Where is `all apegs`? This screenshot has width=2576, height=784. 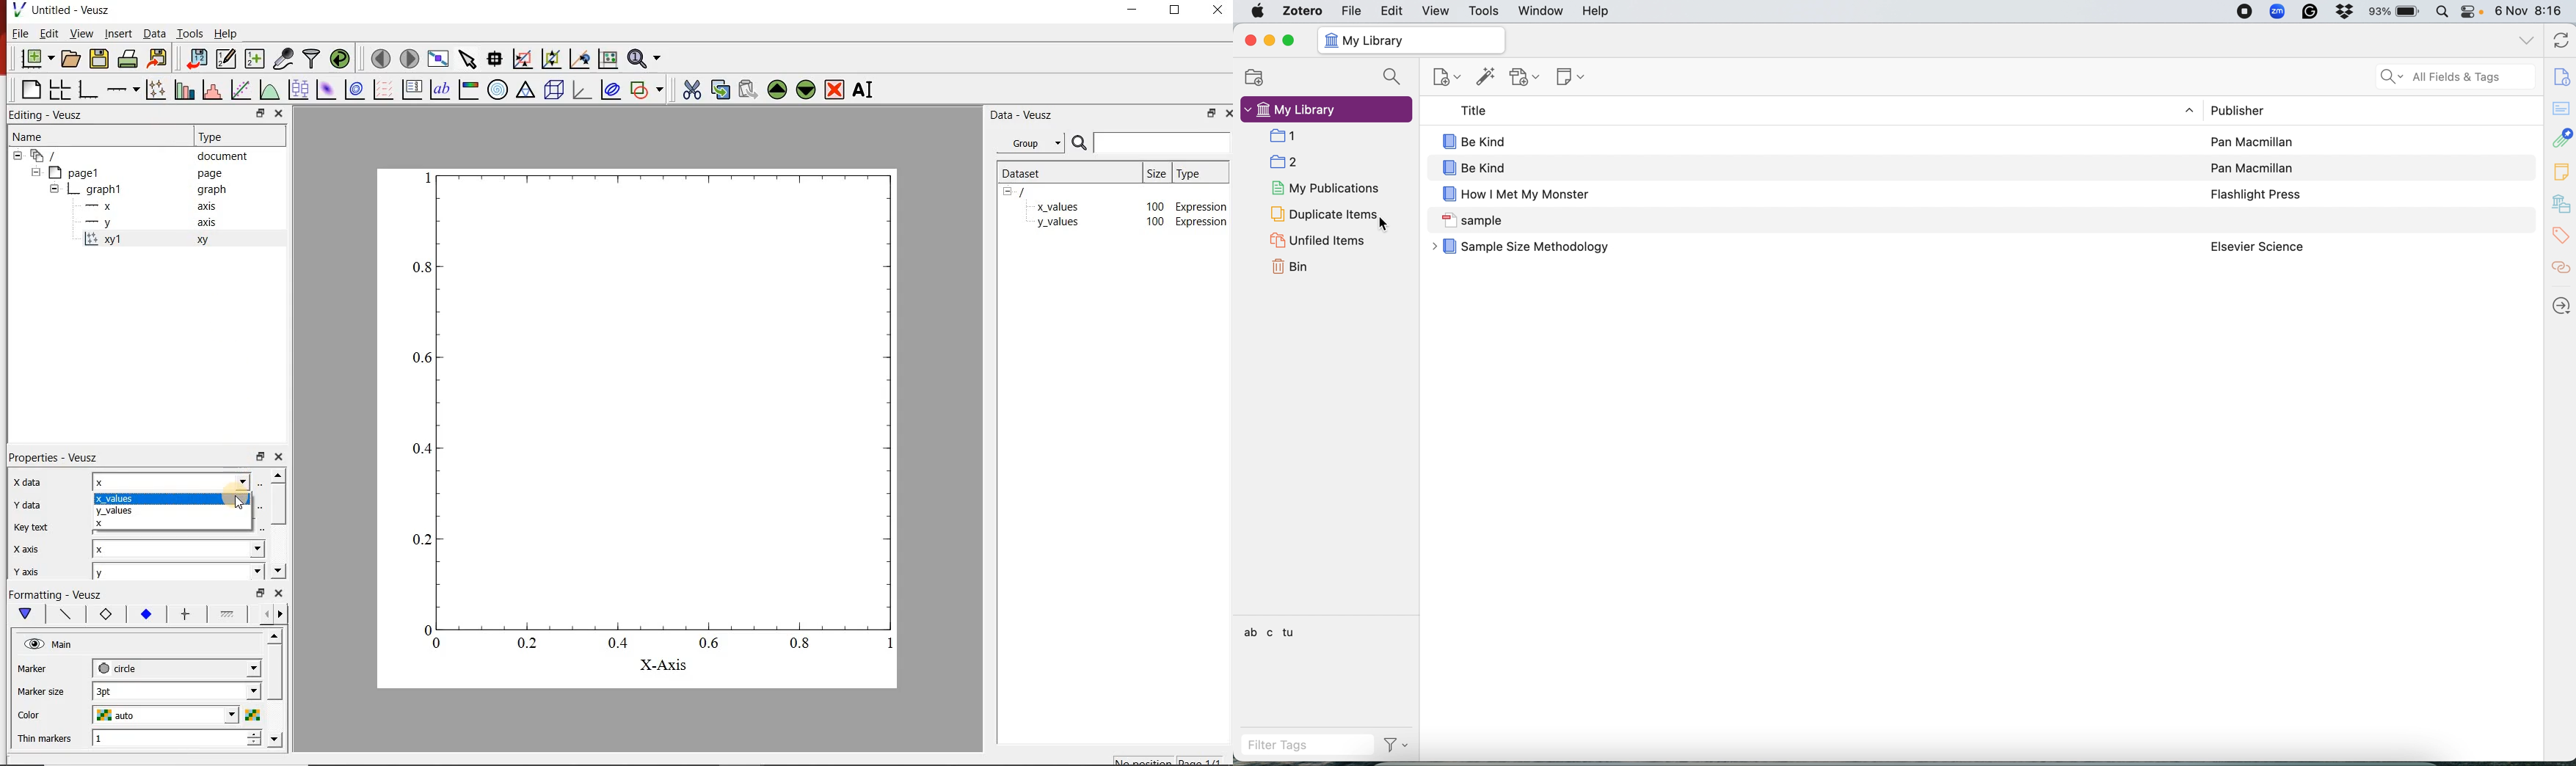 all apegs is located at coordinates (51, 156).